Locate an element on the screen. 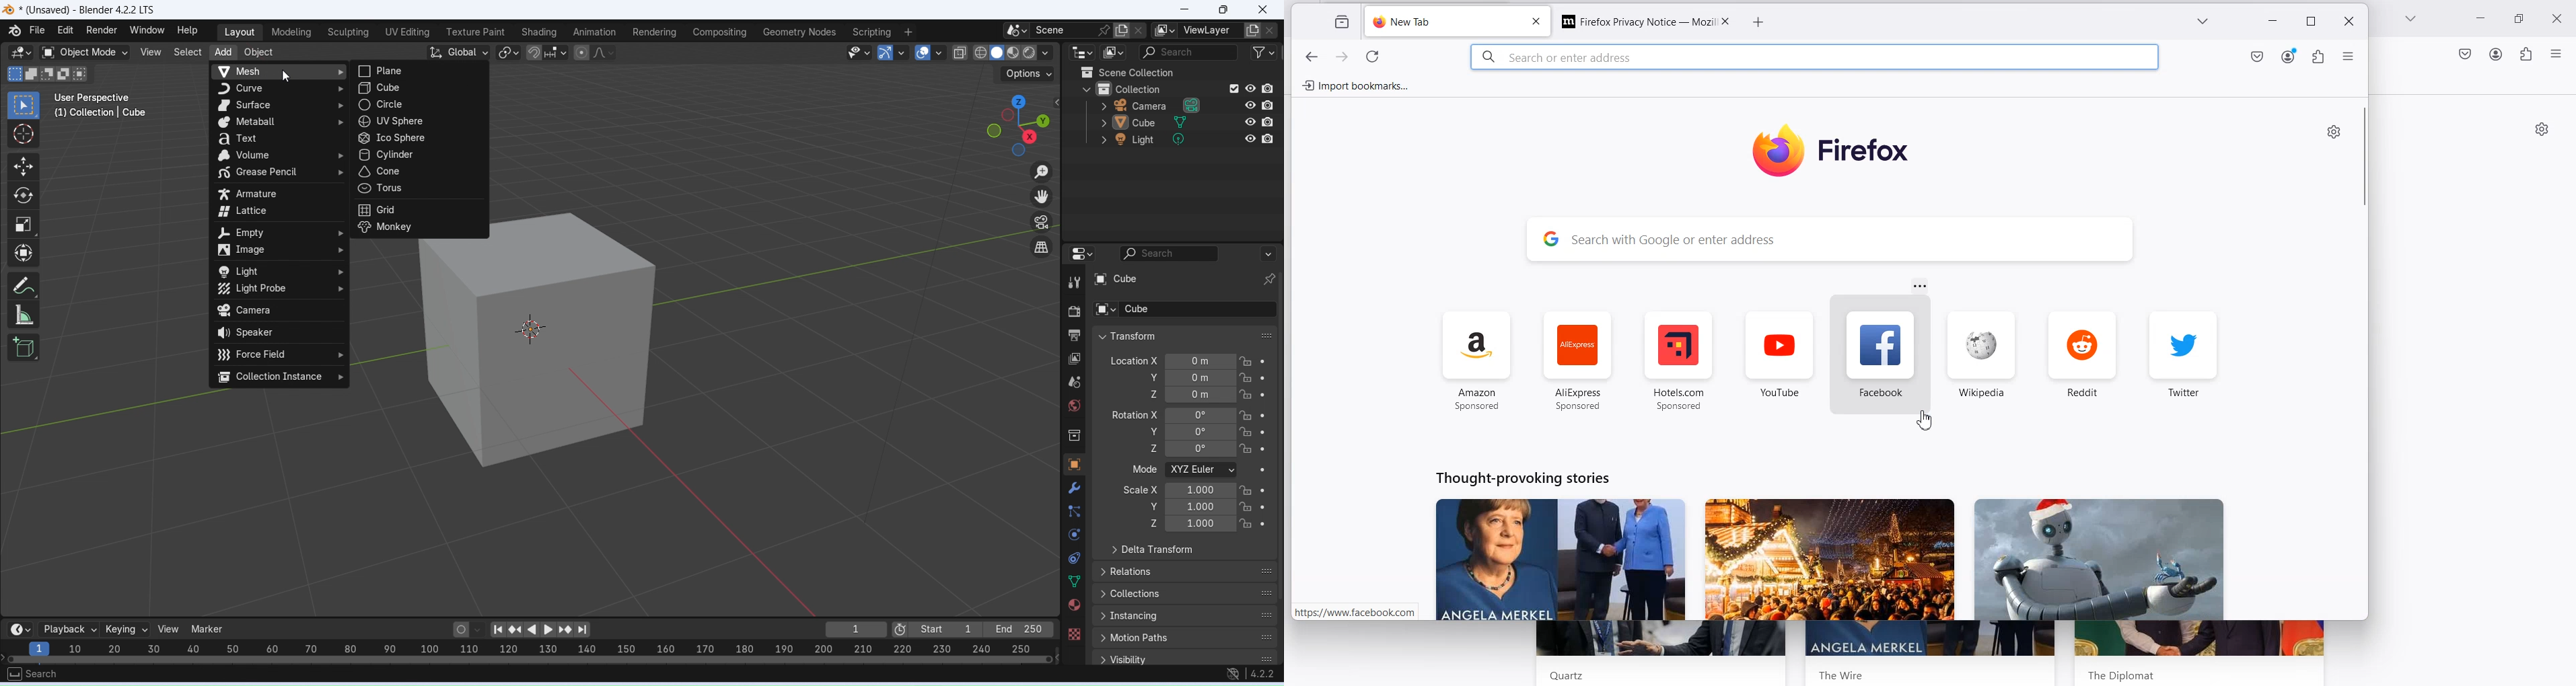 The width and height of the screenshot is (2576, 700). extensions is located at coordinates (2316, 59).